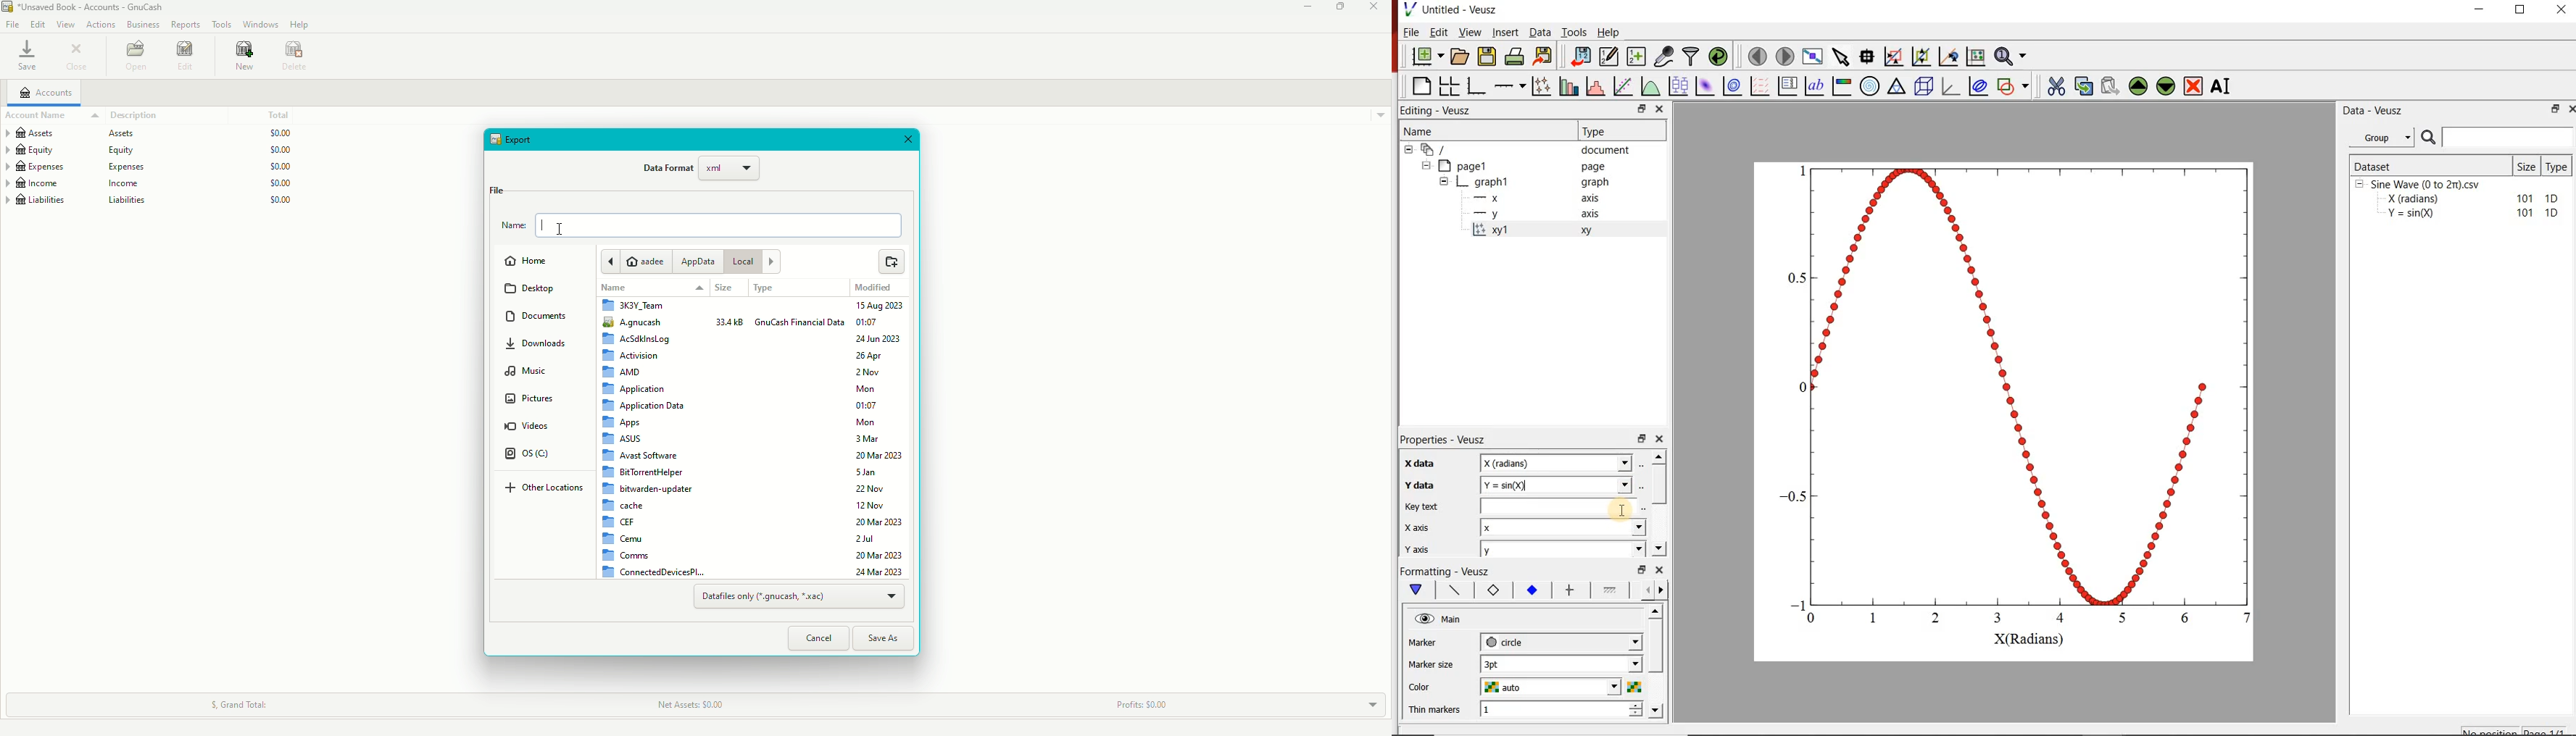  What do you see at coordinates (2057, 85) in the screenshot?
I see `cut` at bounding box center [2057, 85].